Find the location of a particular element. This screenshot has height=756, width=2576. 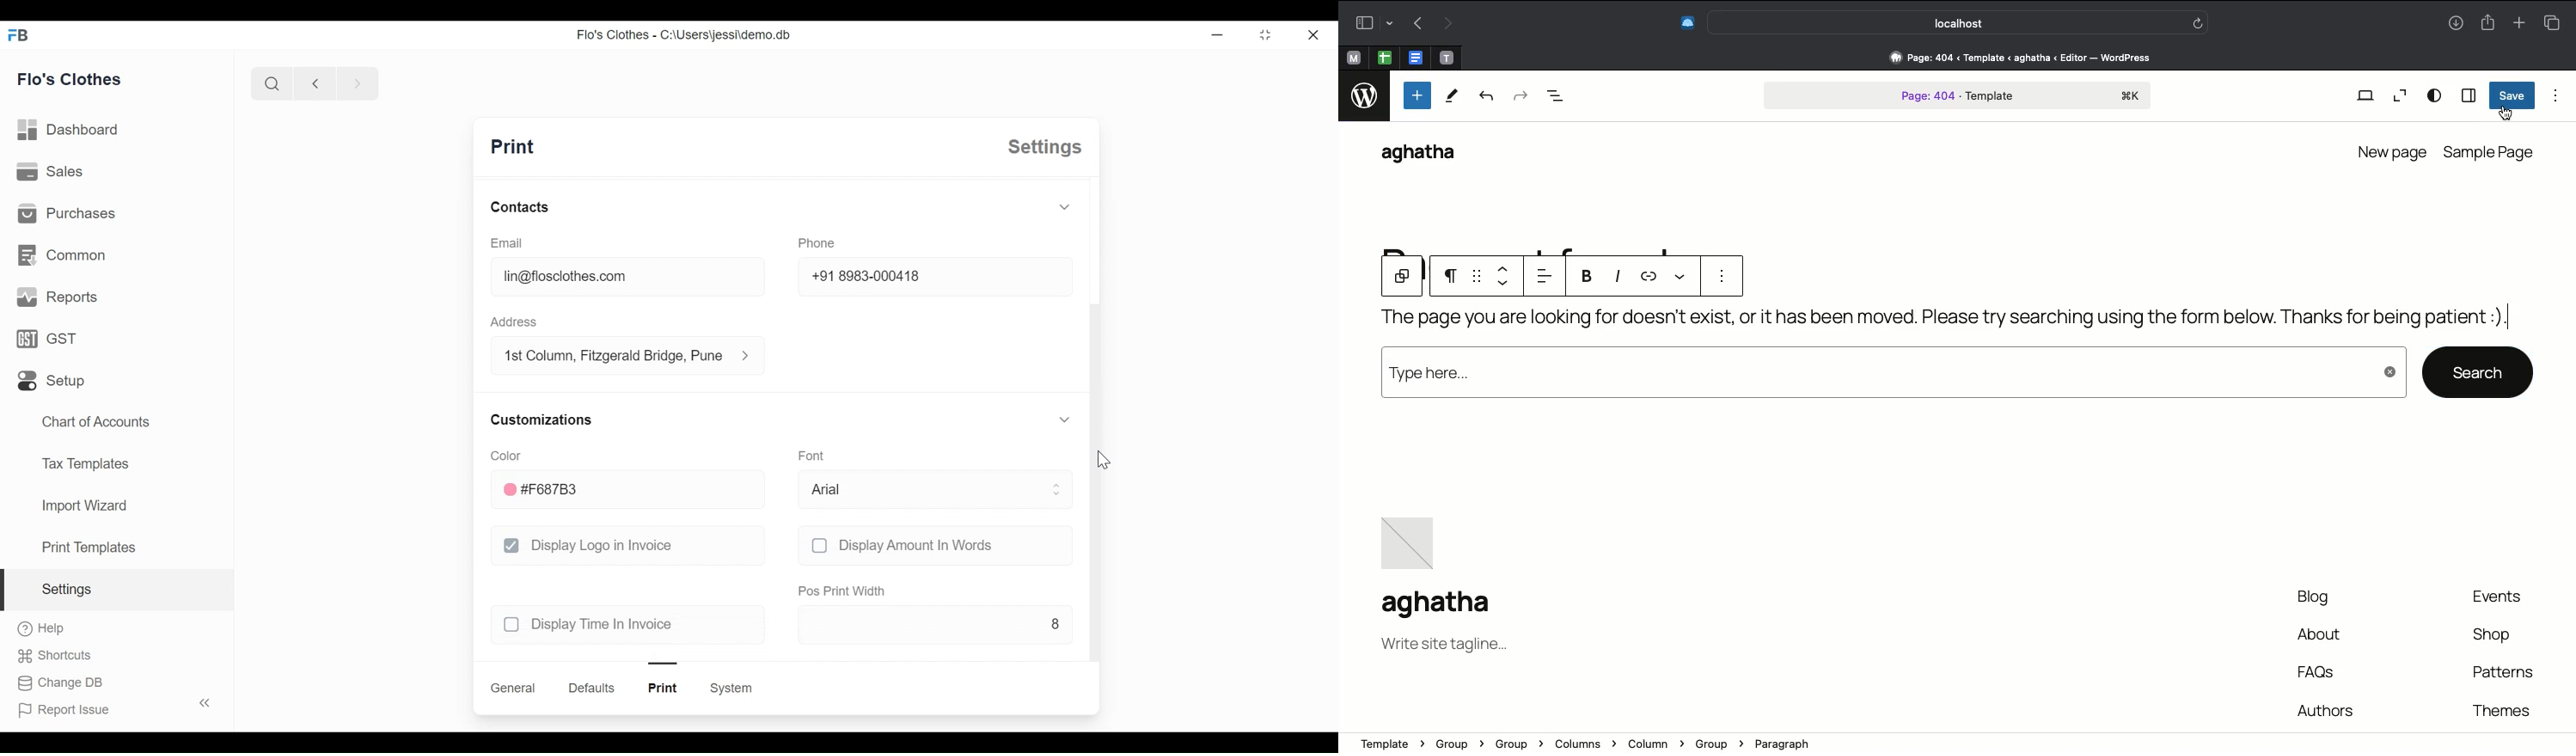

toggle sidebar is located at coordinates (206, 703).